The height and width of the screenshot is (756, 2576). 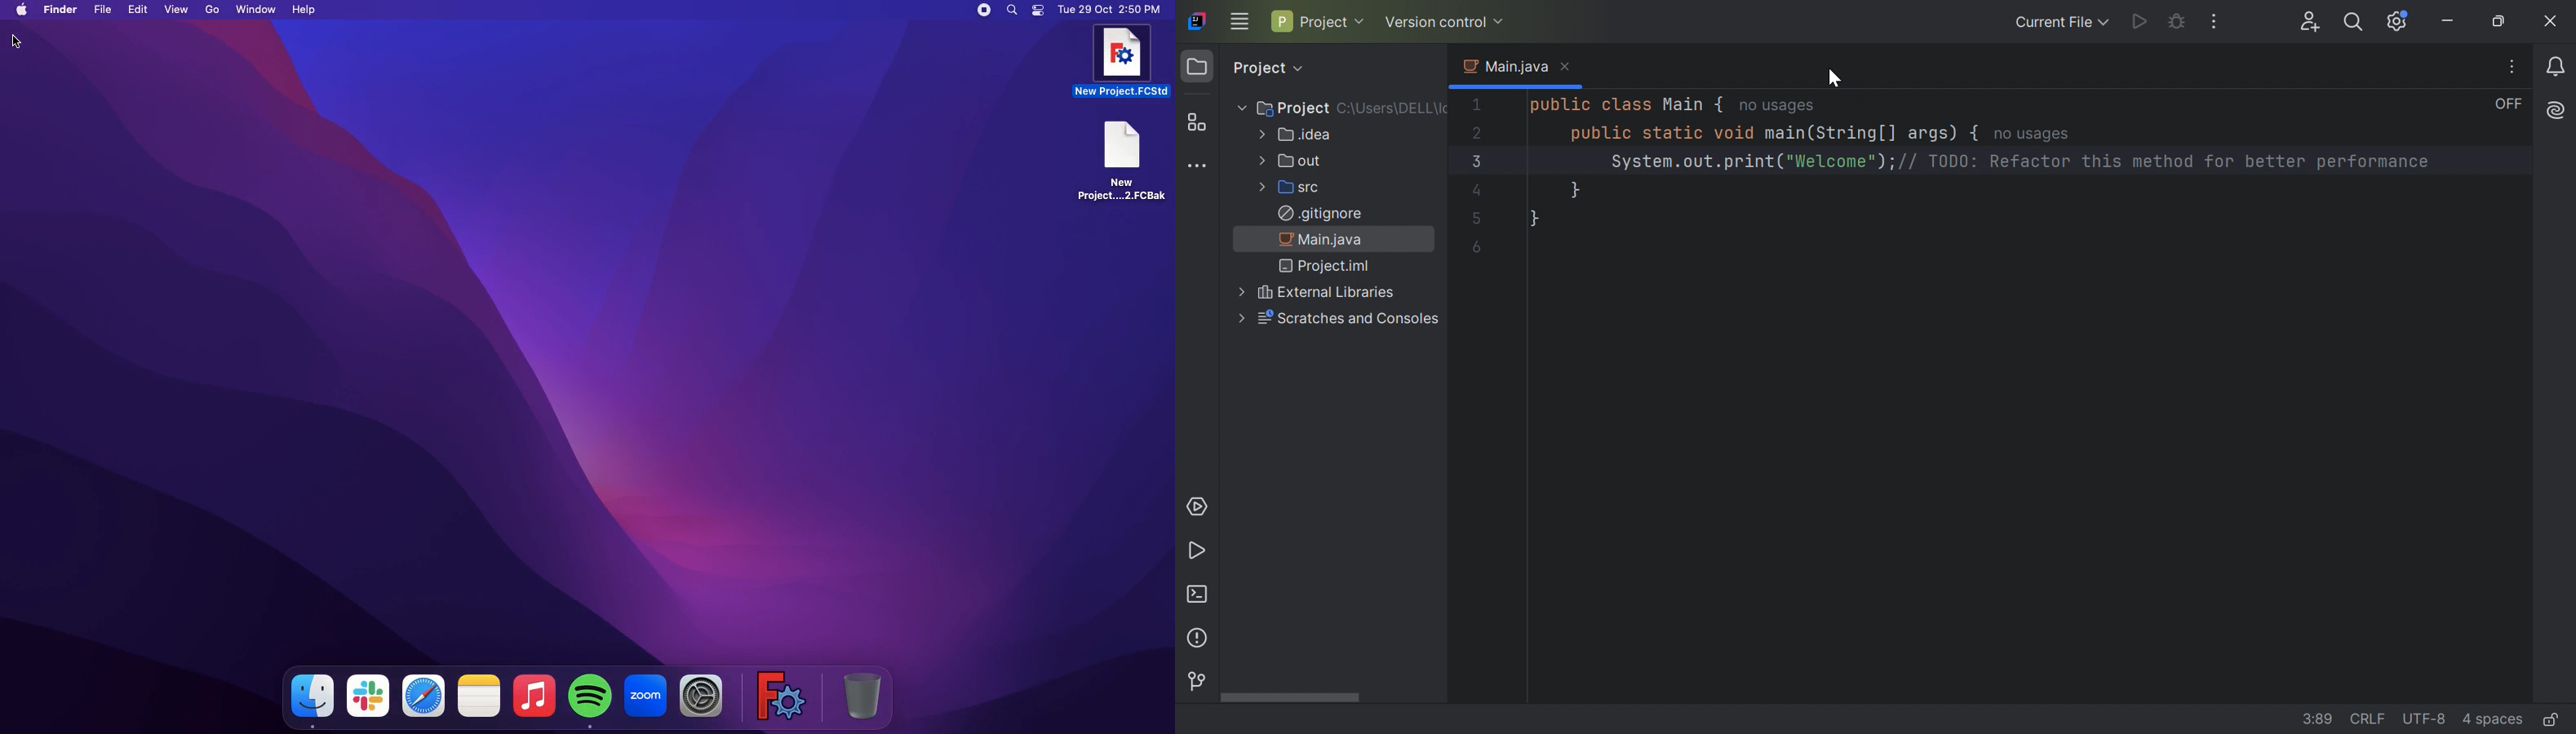 What do you see at coordinates (645, 693) in the screenshot?
I see `Zoom` at bounding box center [645, 693].